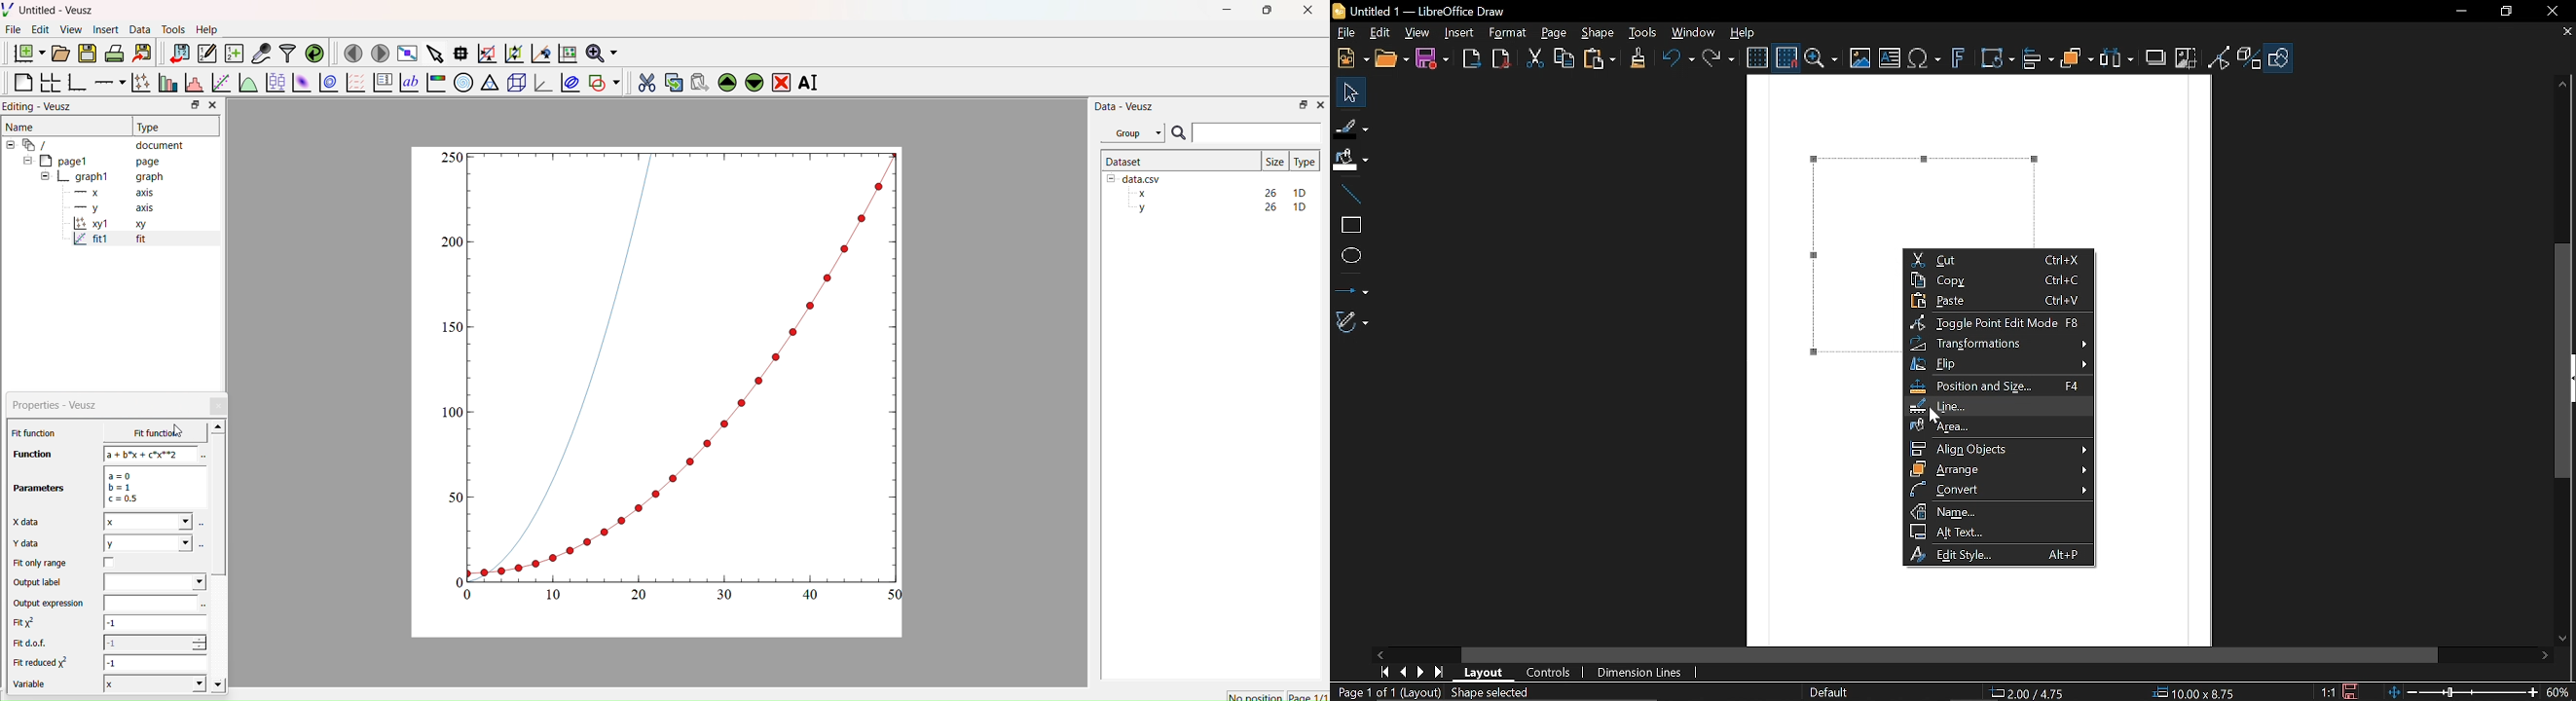 This screenshot has width=2576, height=728. What do you see at coordinates (1720, 57) in the screenshot?
I see `Redo` at bounding box center [1720, 57].